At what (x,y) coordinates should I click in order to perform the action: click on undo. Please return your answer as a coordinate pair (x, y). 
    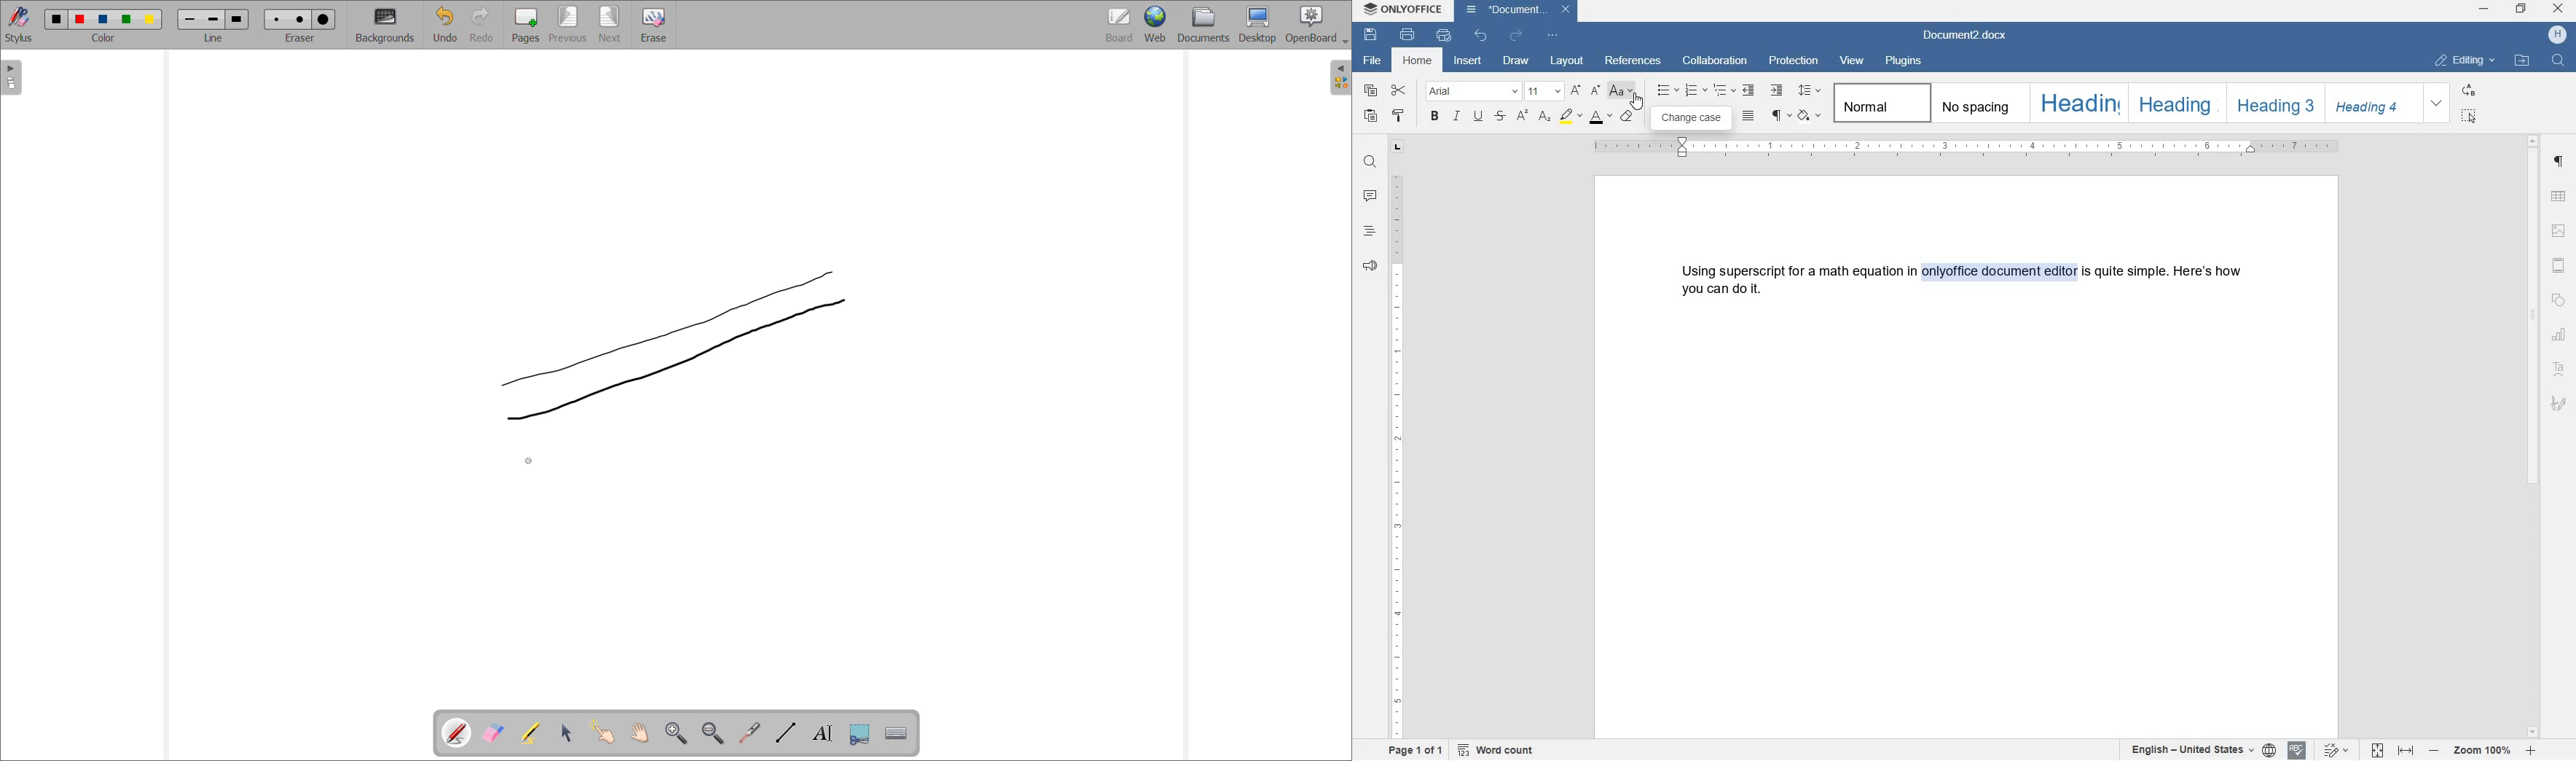
    Looking at the image, I should click on (1481, 35).